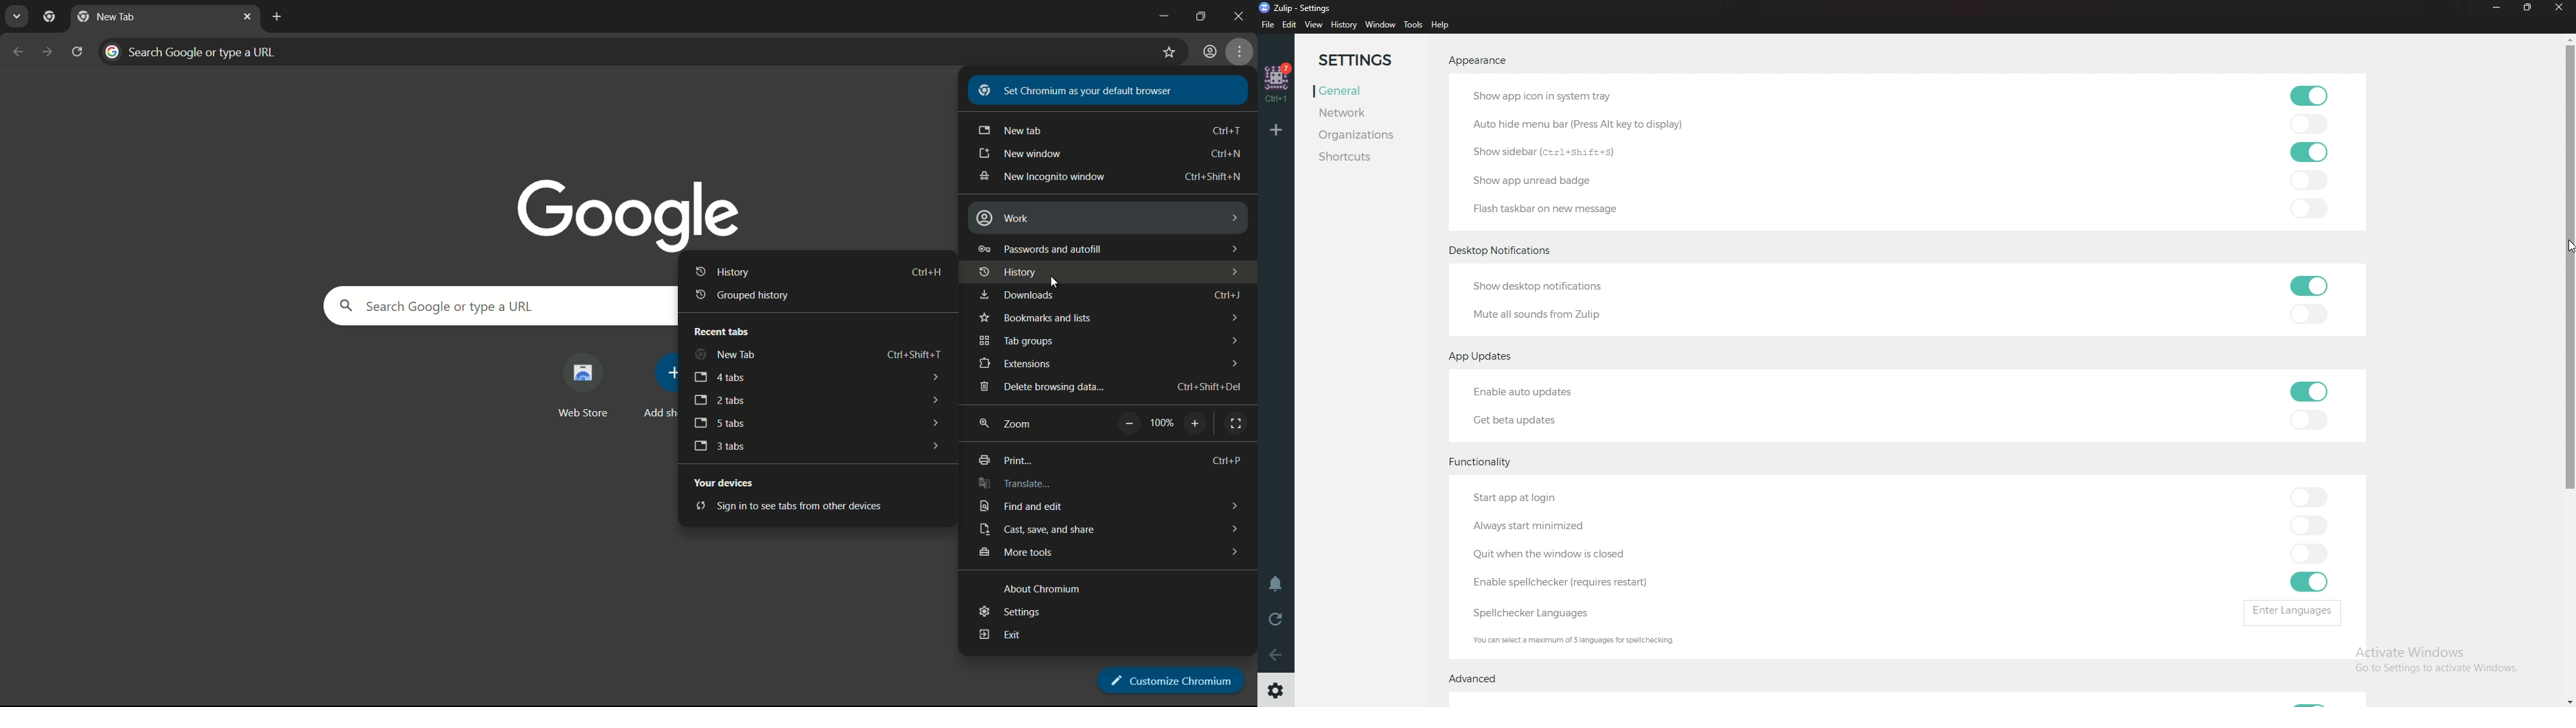 The image size is (2576, 728). What do you see at coordinates (1540, 178) in the screenshot?
I see `show app unread badge` at bounding box center [1540, 178].